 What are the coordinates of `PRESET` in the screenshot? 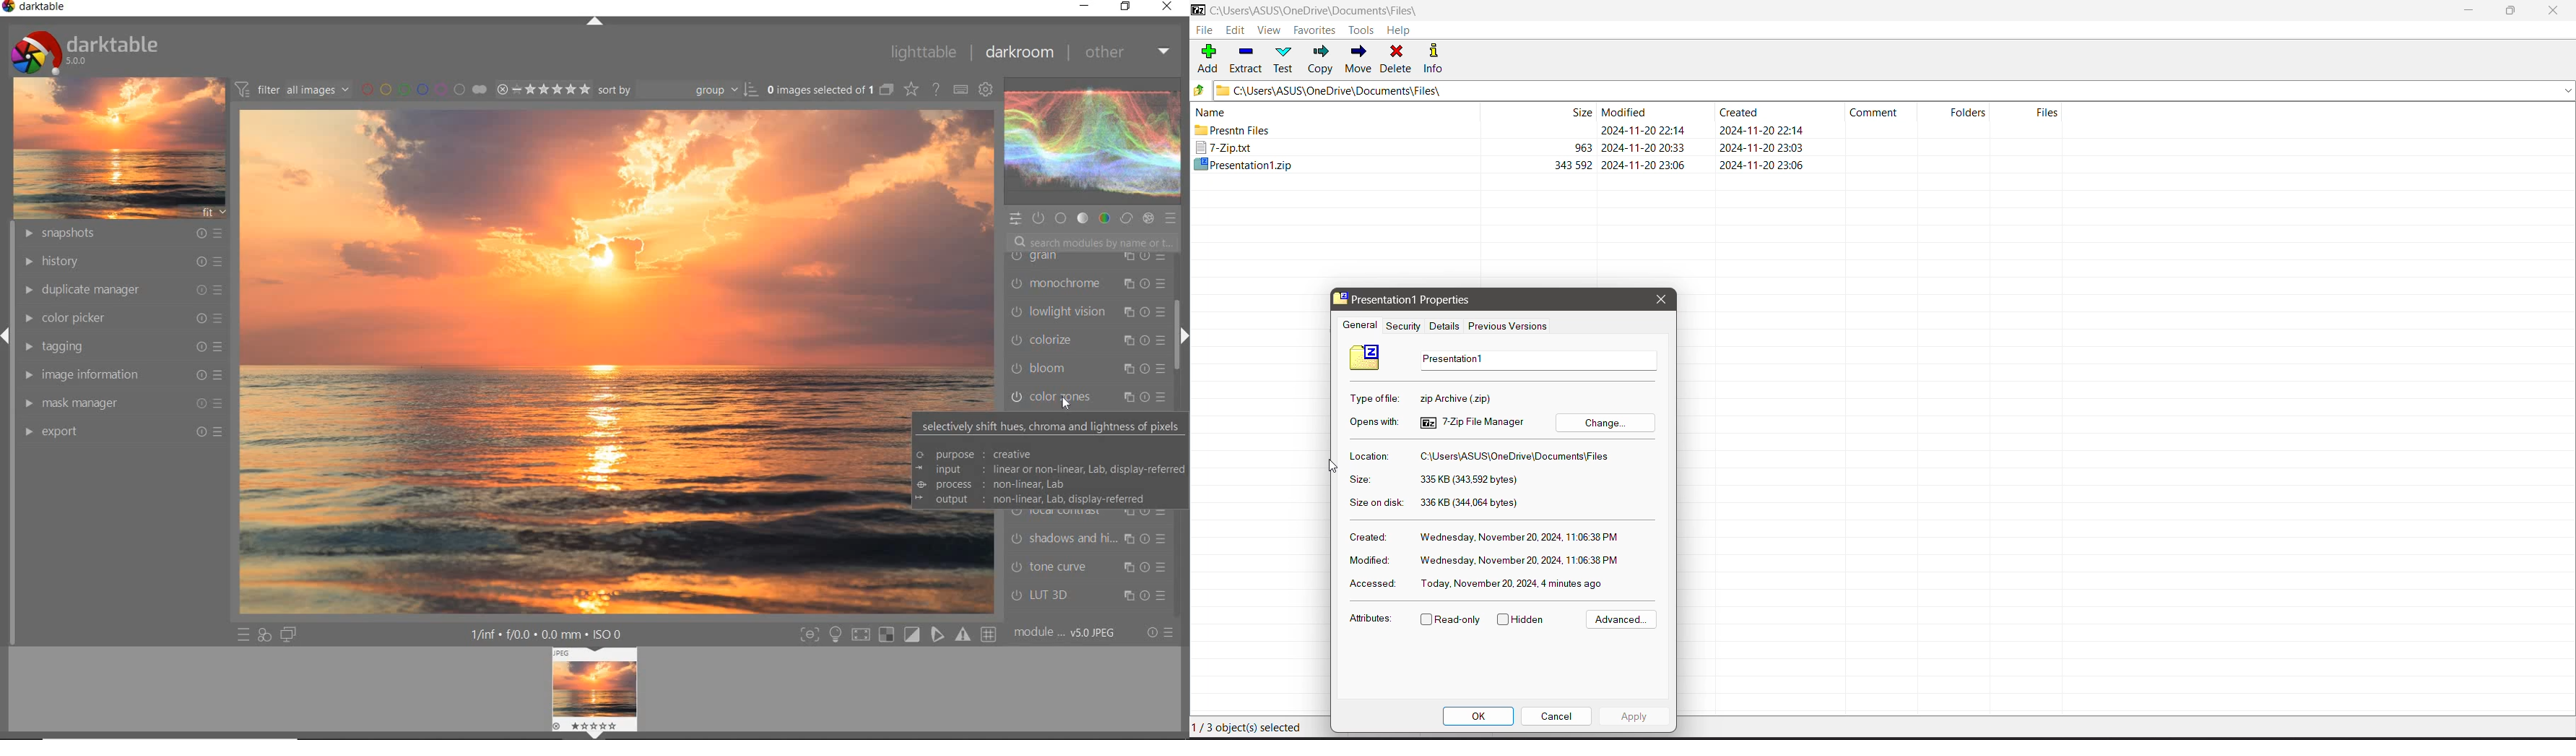 It's located at (1174, 222).